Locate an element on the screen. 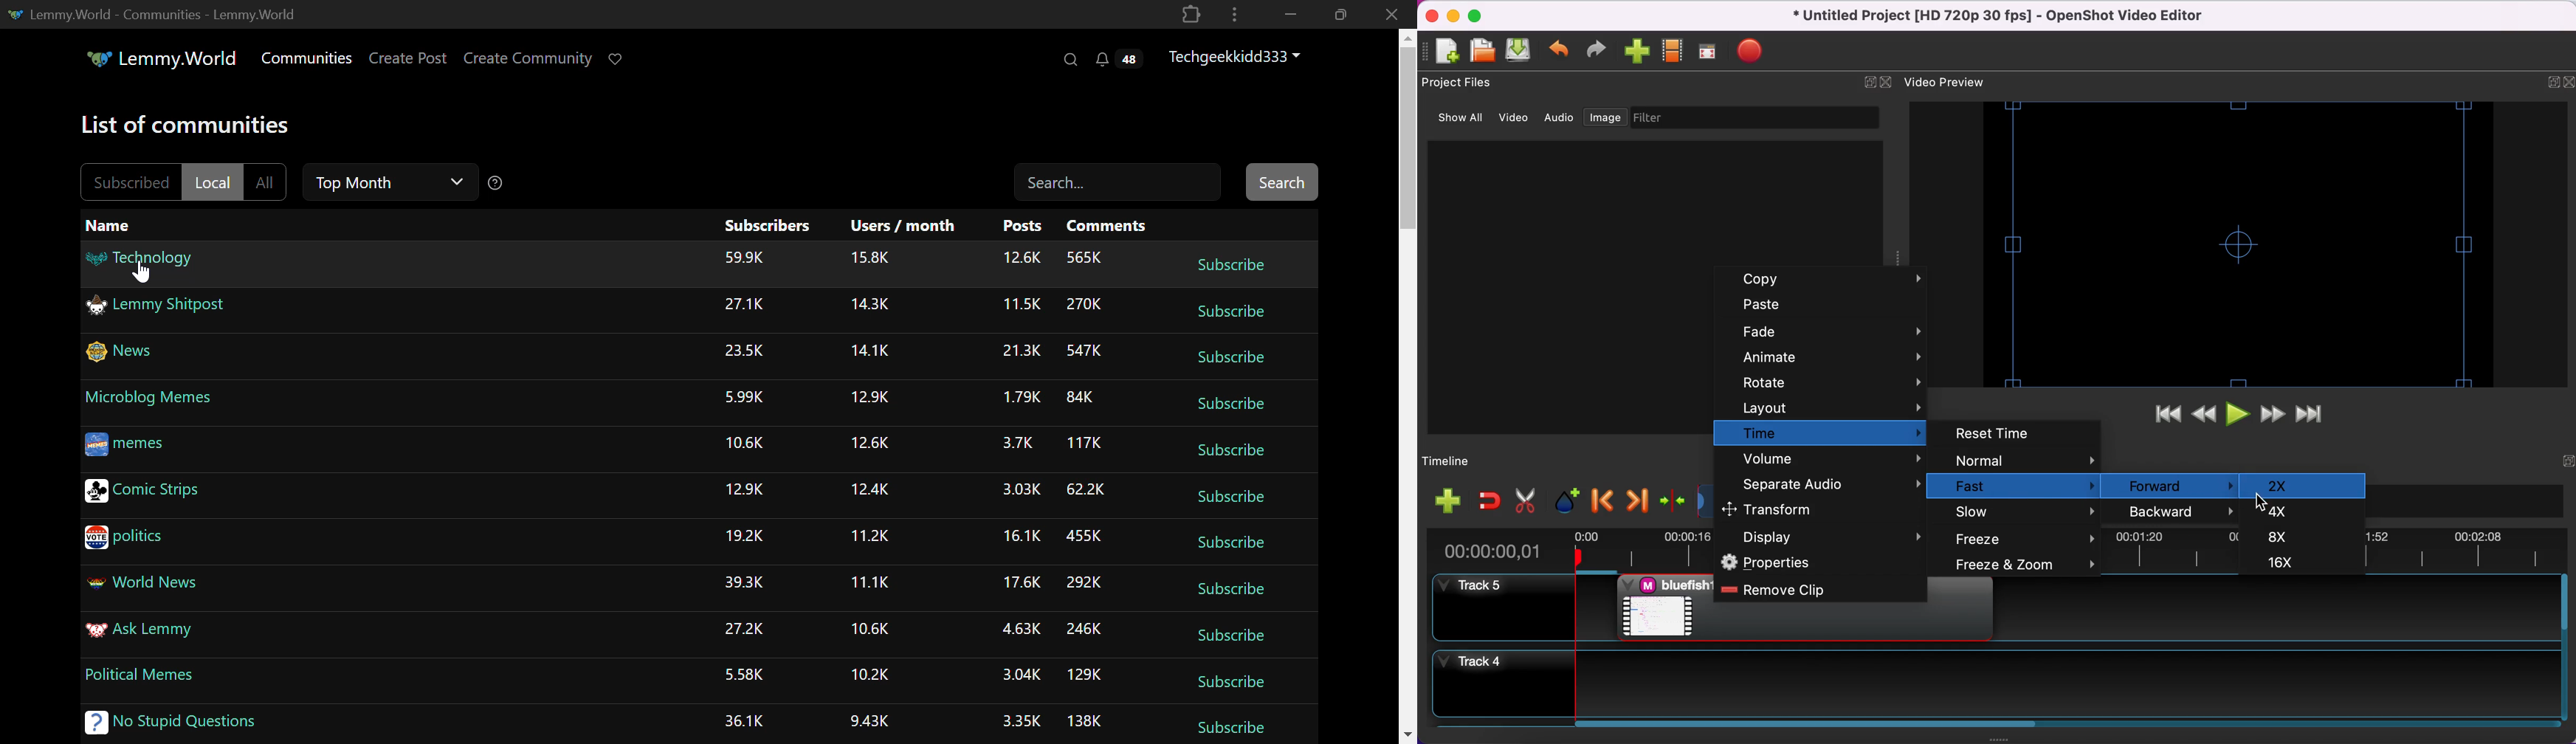 The width and height of the screenshot is (2576, 756). animate is located at coordinates (1830, 359).